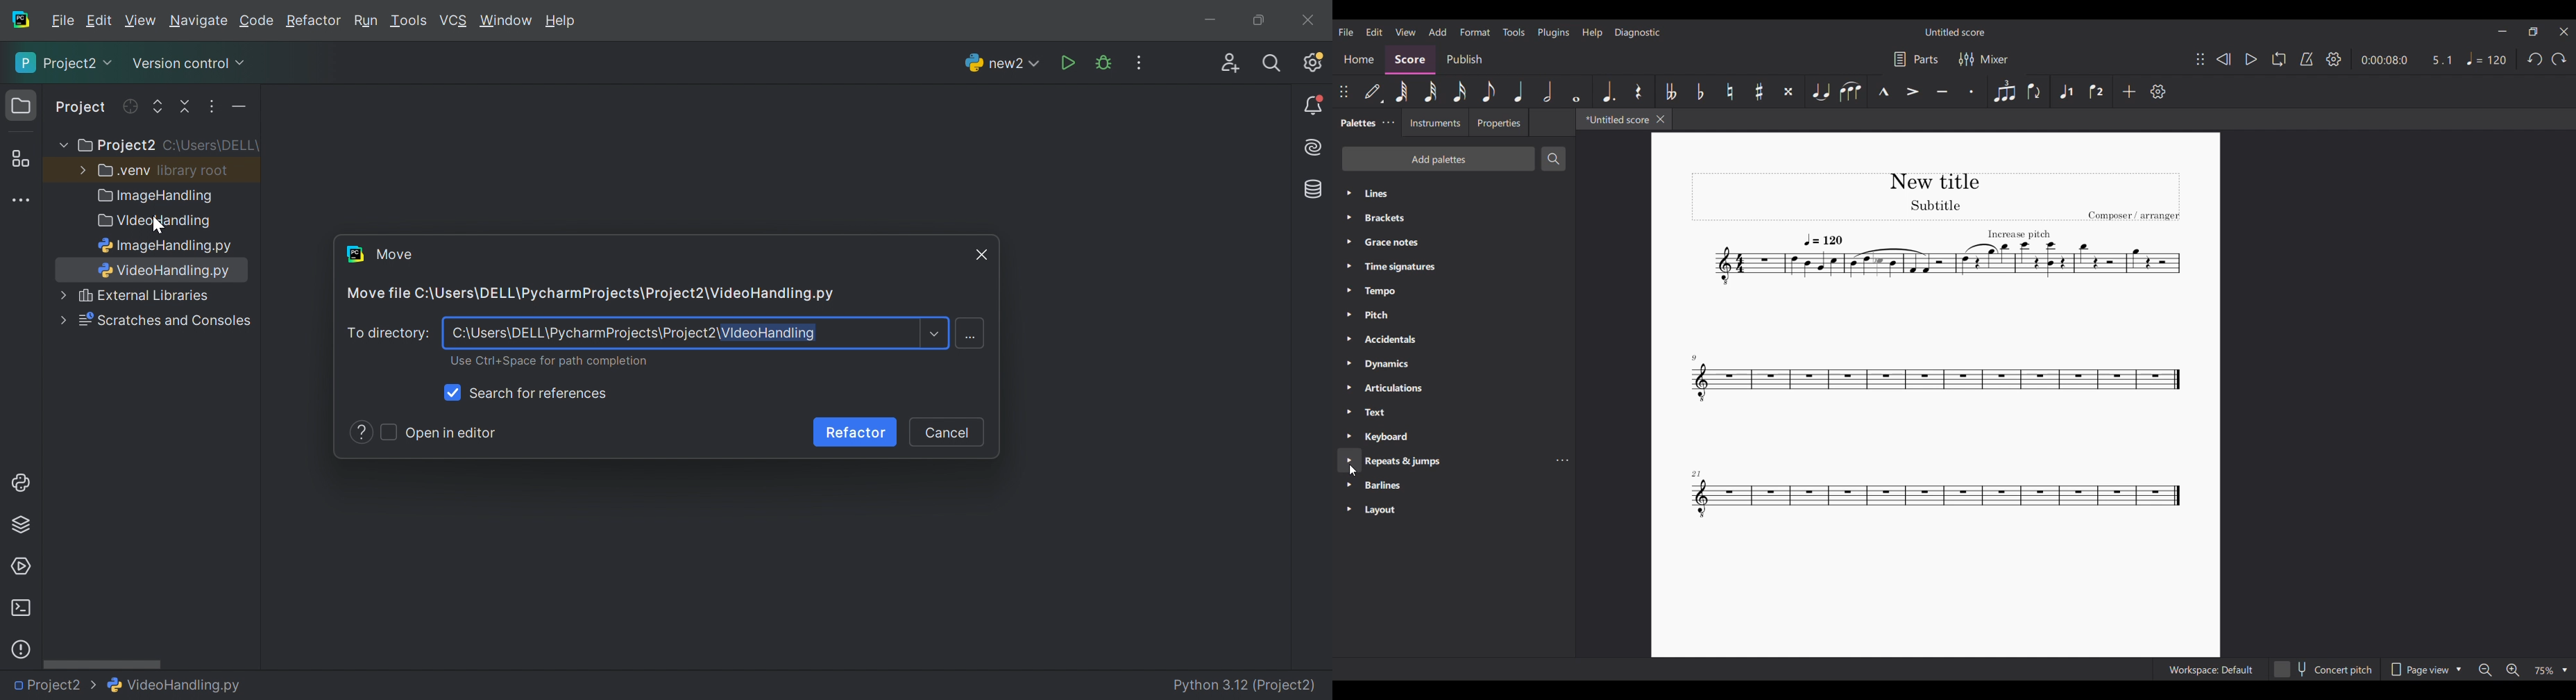  What do you see at coordinates (152, 222) in the screenshot?
I see `VideoHandling` at bounding box center [152, 222].